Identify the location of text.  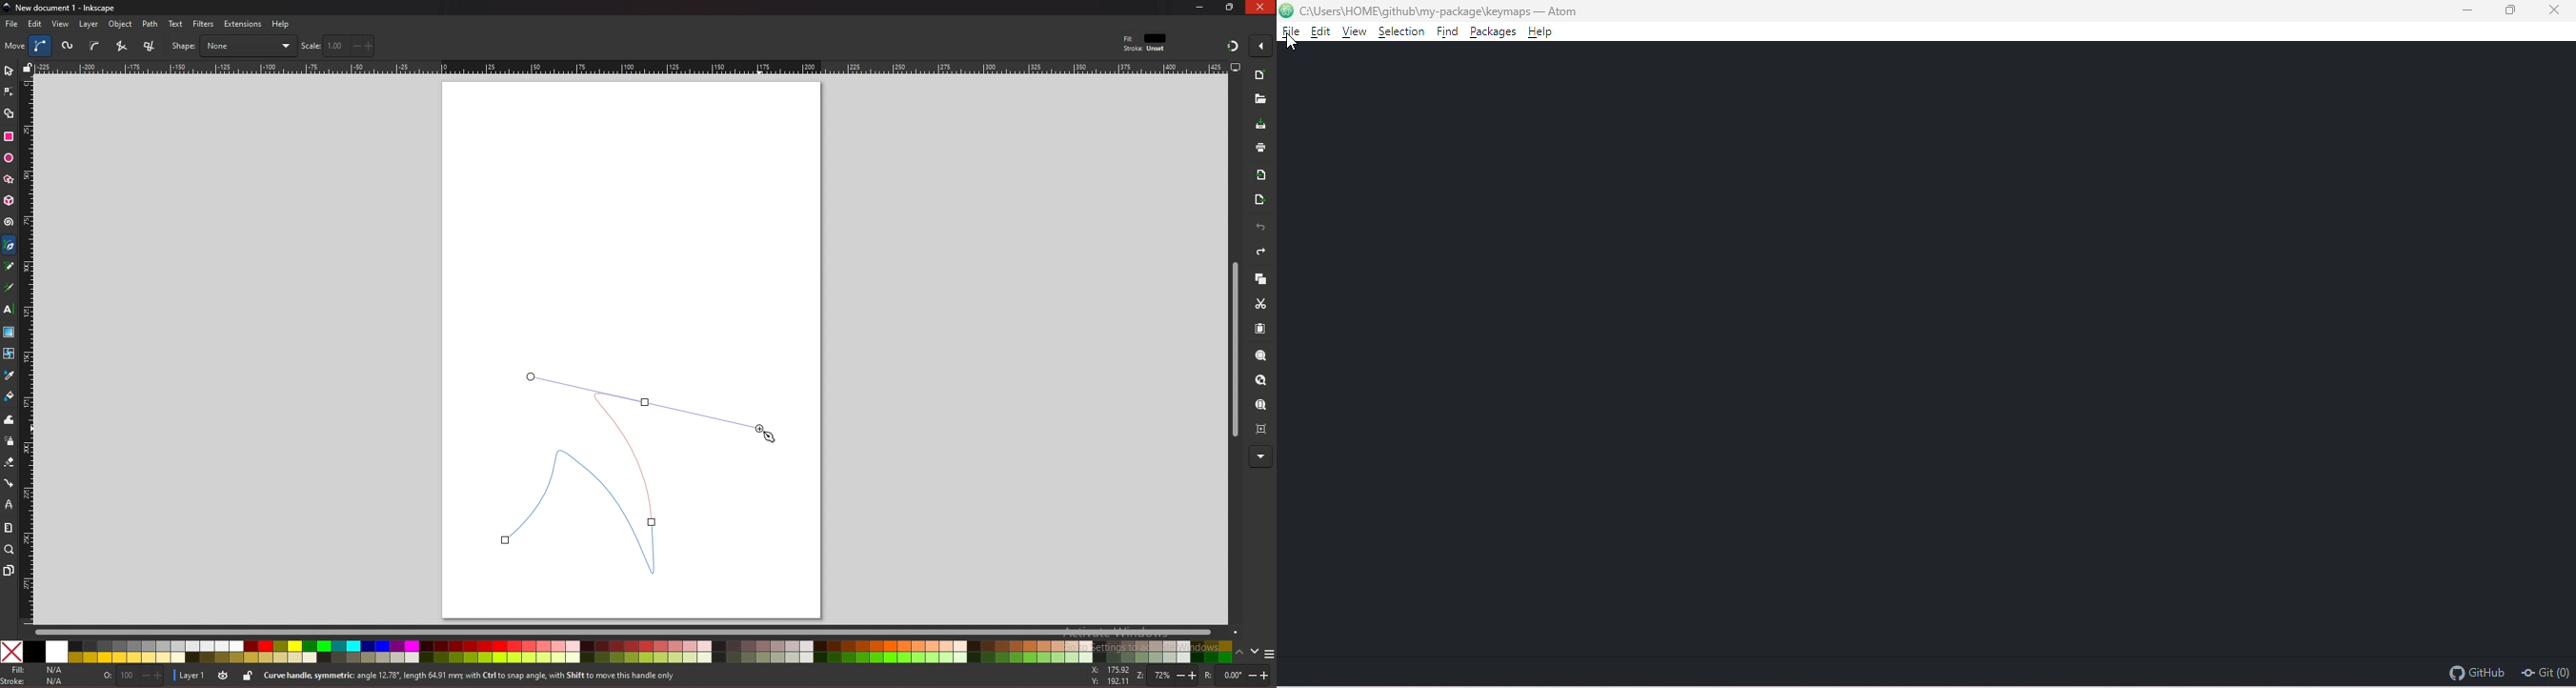
(176, 24).